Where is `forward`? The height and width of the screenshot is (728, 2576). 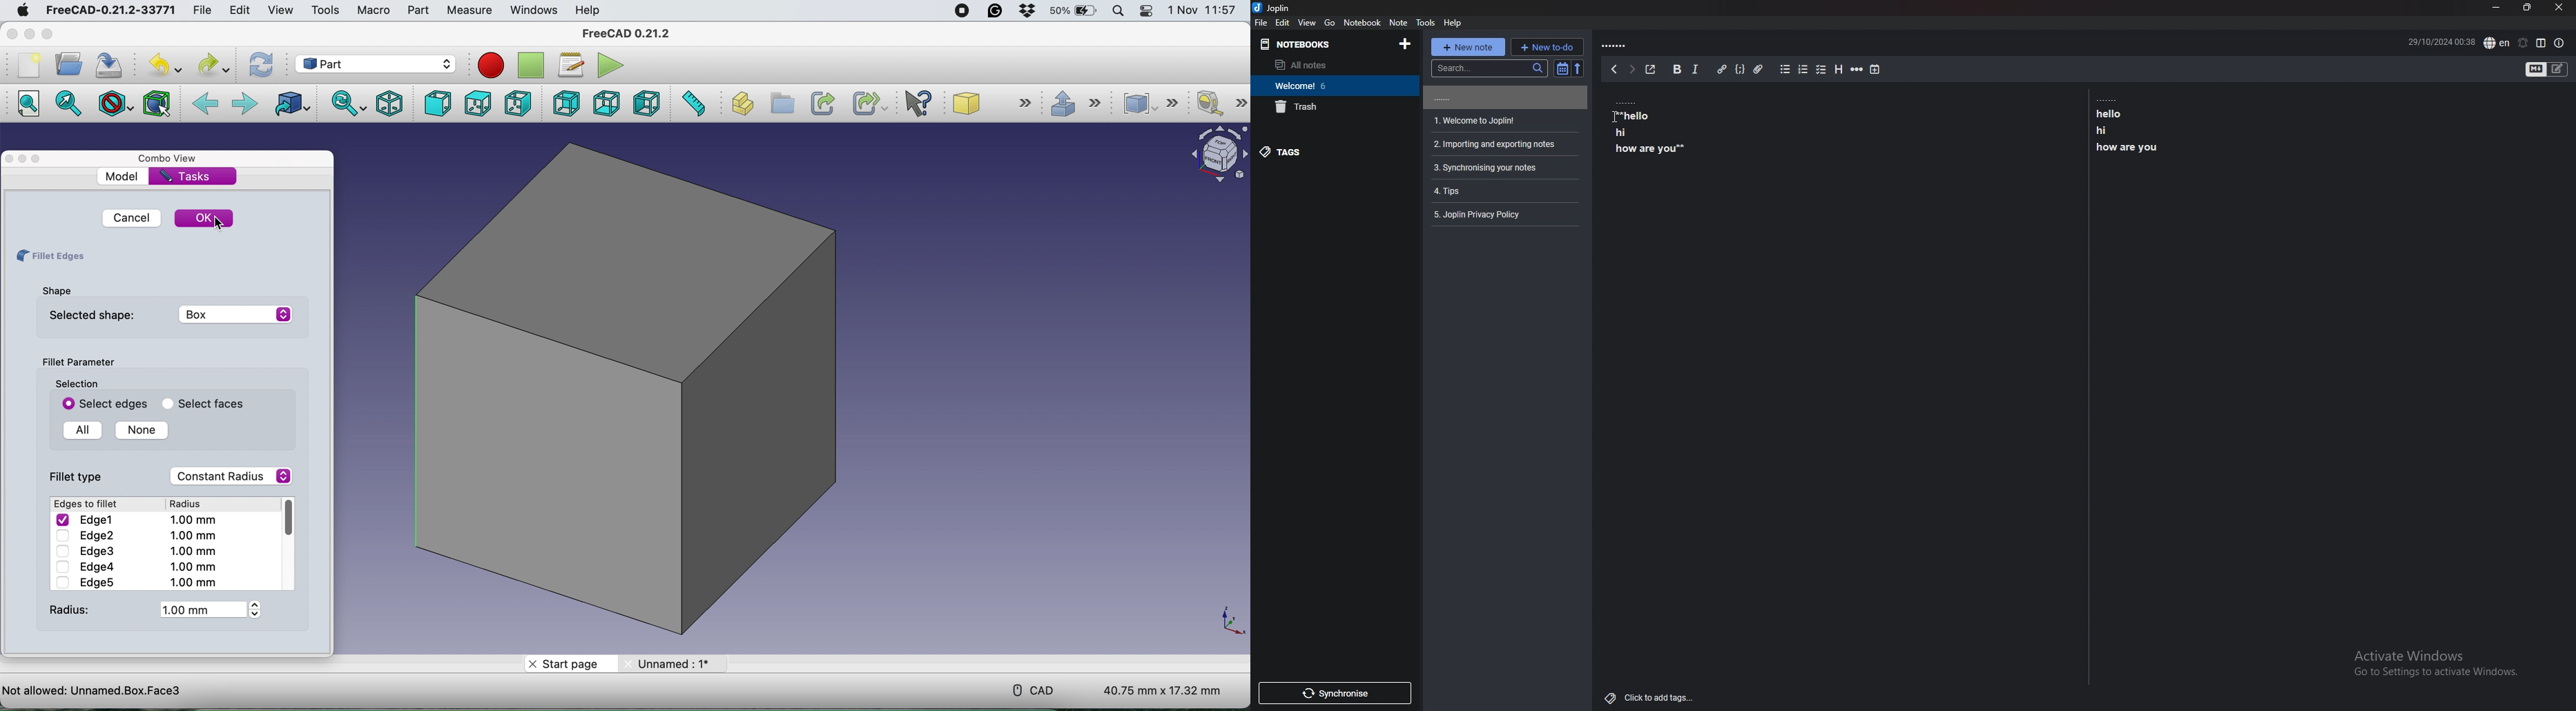 forward is located at coordinates (244, 105).